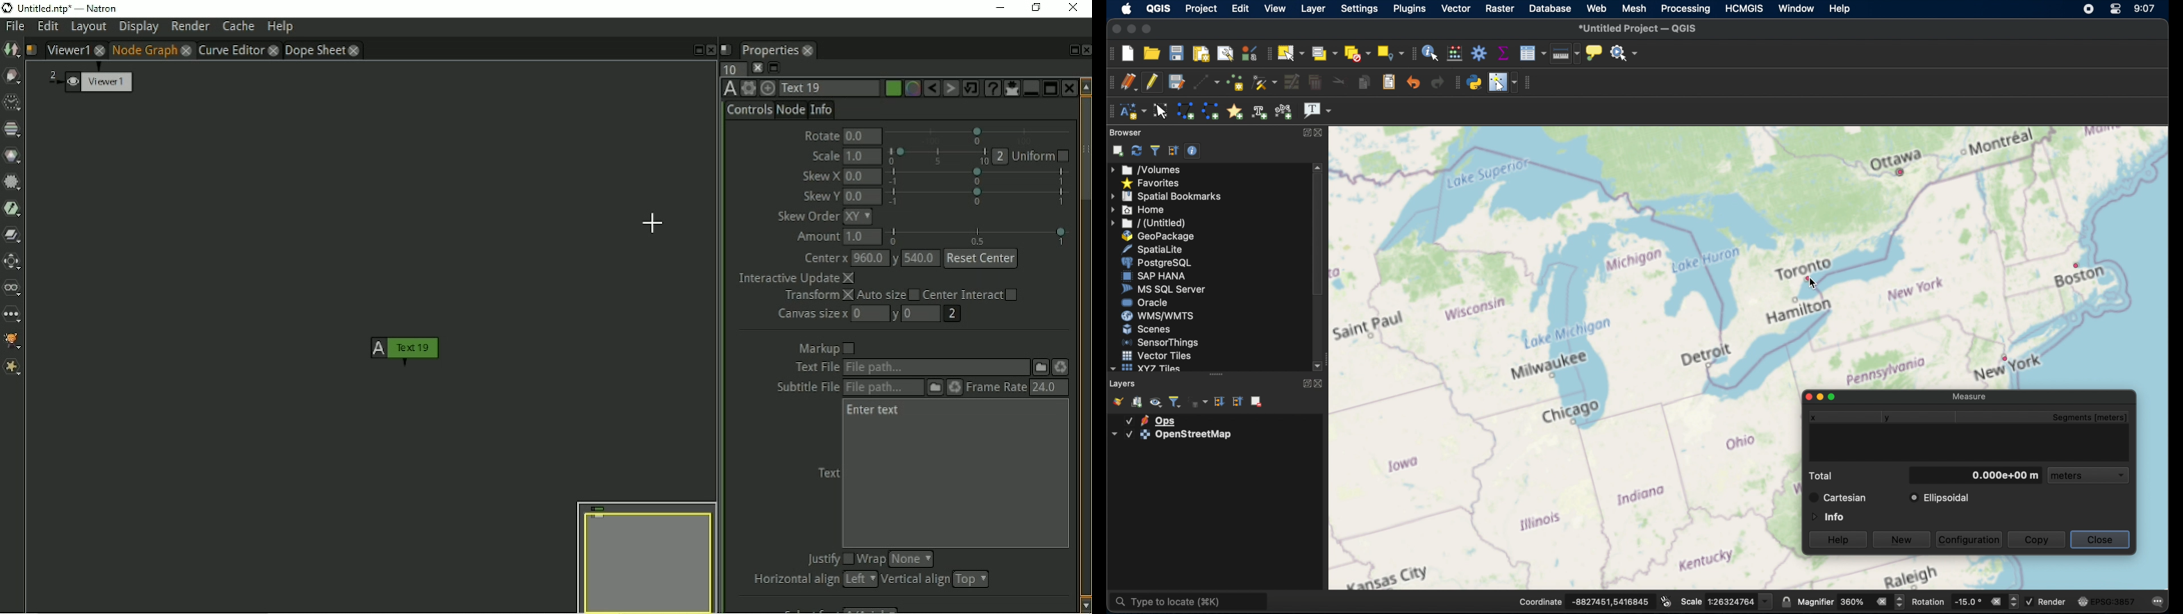 The image size is (2184, 616). What do you see at coordinates (1202, 8) in the screenshot?
I see `project` at bounding box center [1202, 8].